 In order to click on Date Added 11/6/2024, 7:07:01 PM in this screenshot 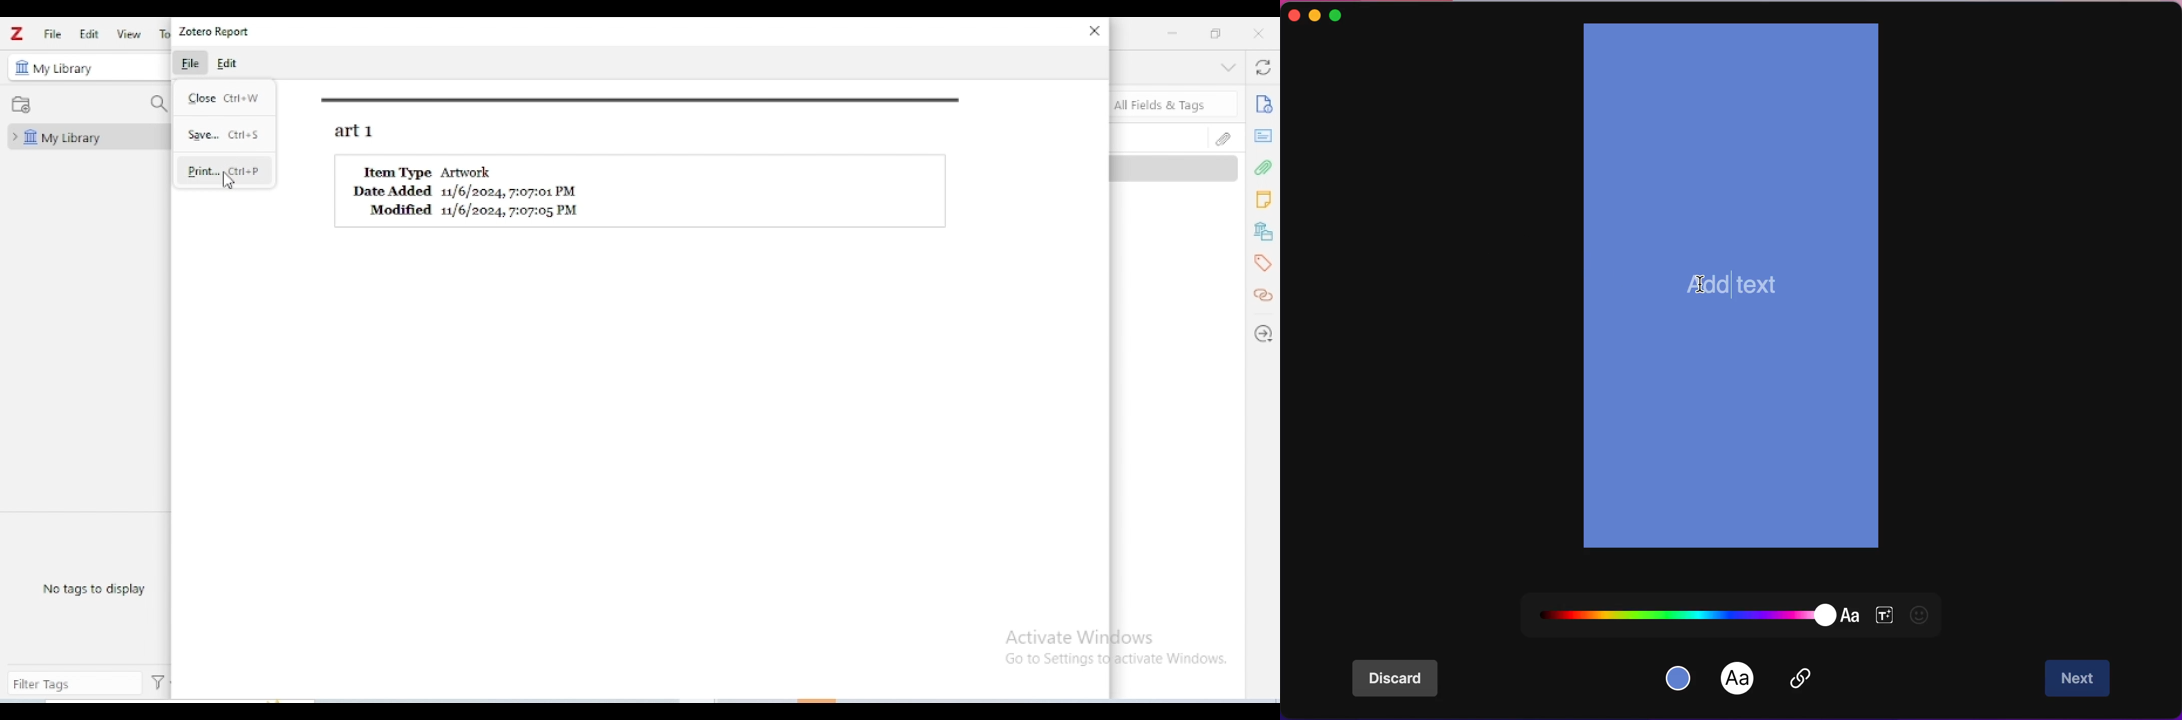, I will do `click(467, 192)`.